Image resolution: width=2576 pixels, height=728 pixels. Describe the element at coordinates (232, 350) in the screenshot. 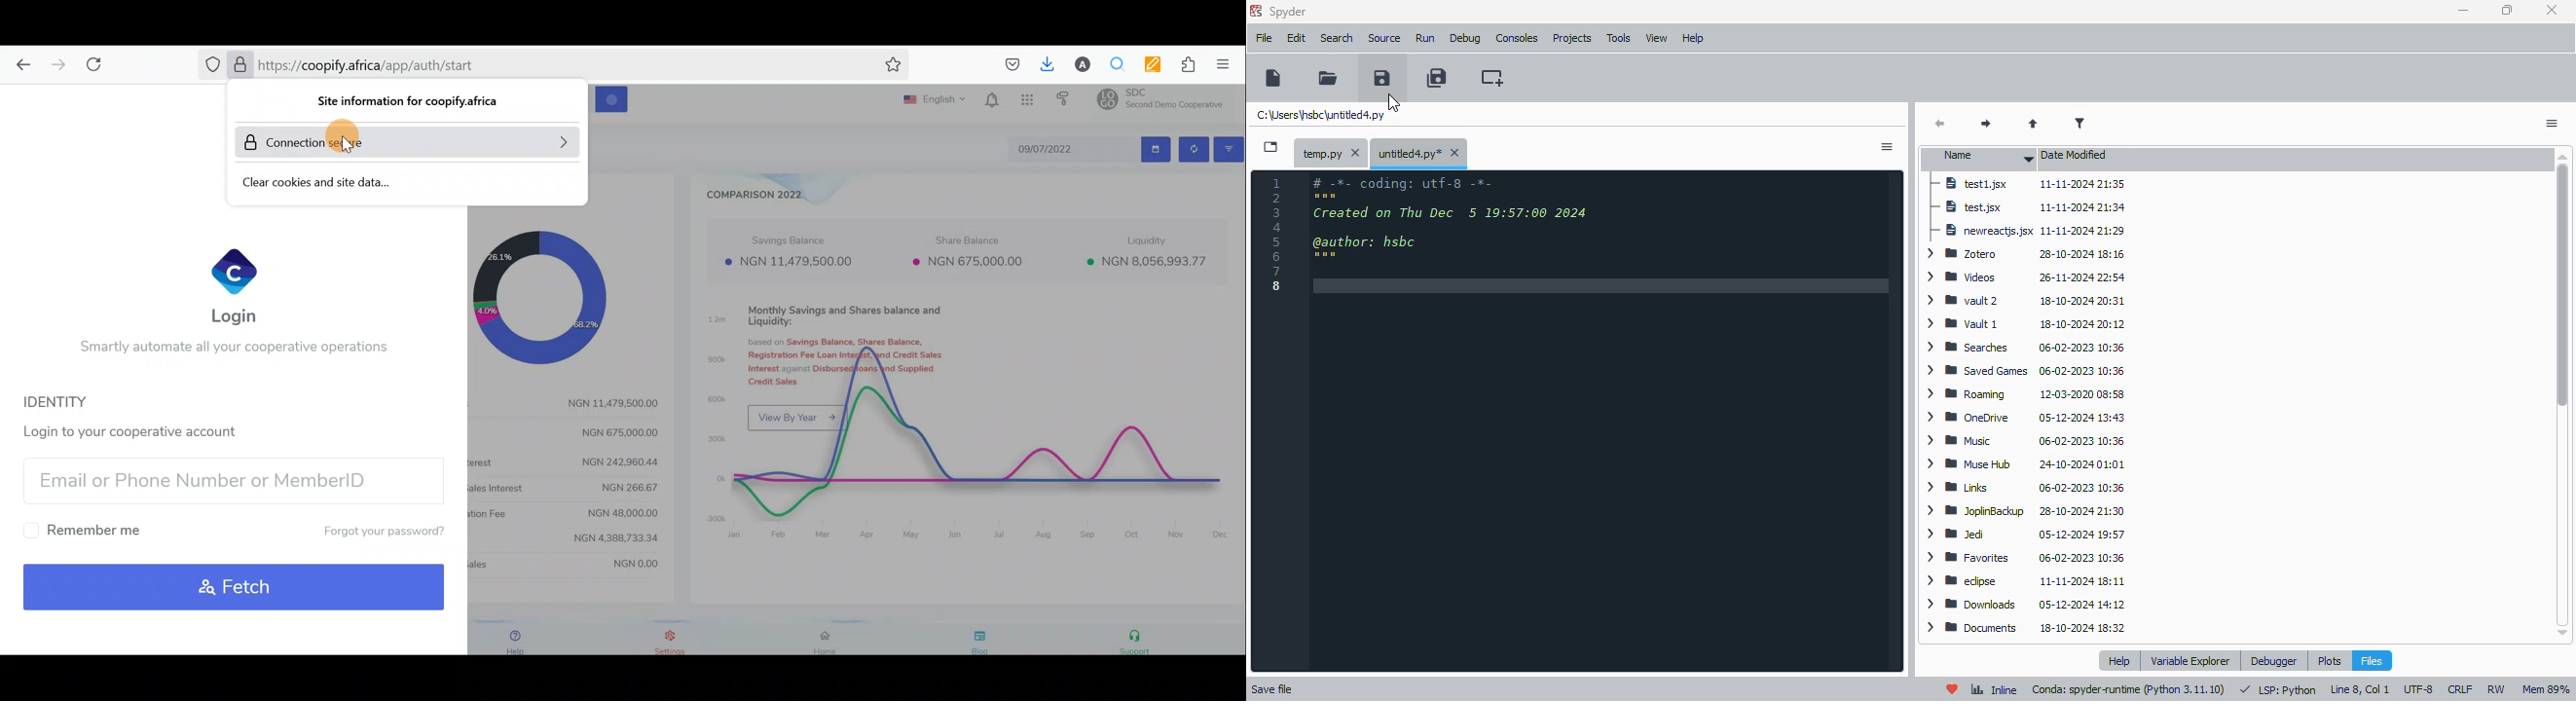

I see `Smartly automate all your cooperative operations` at that location.